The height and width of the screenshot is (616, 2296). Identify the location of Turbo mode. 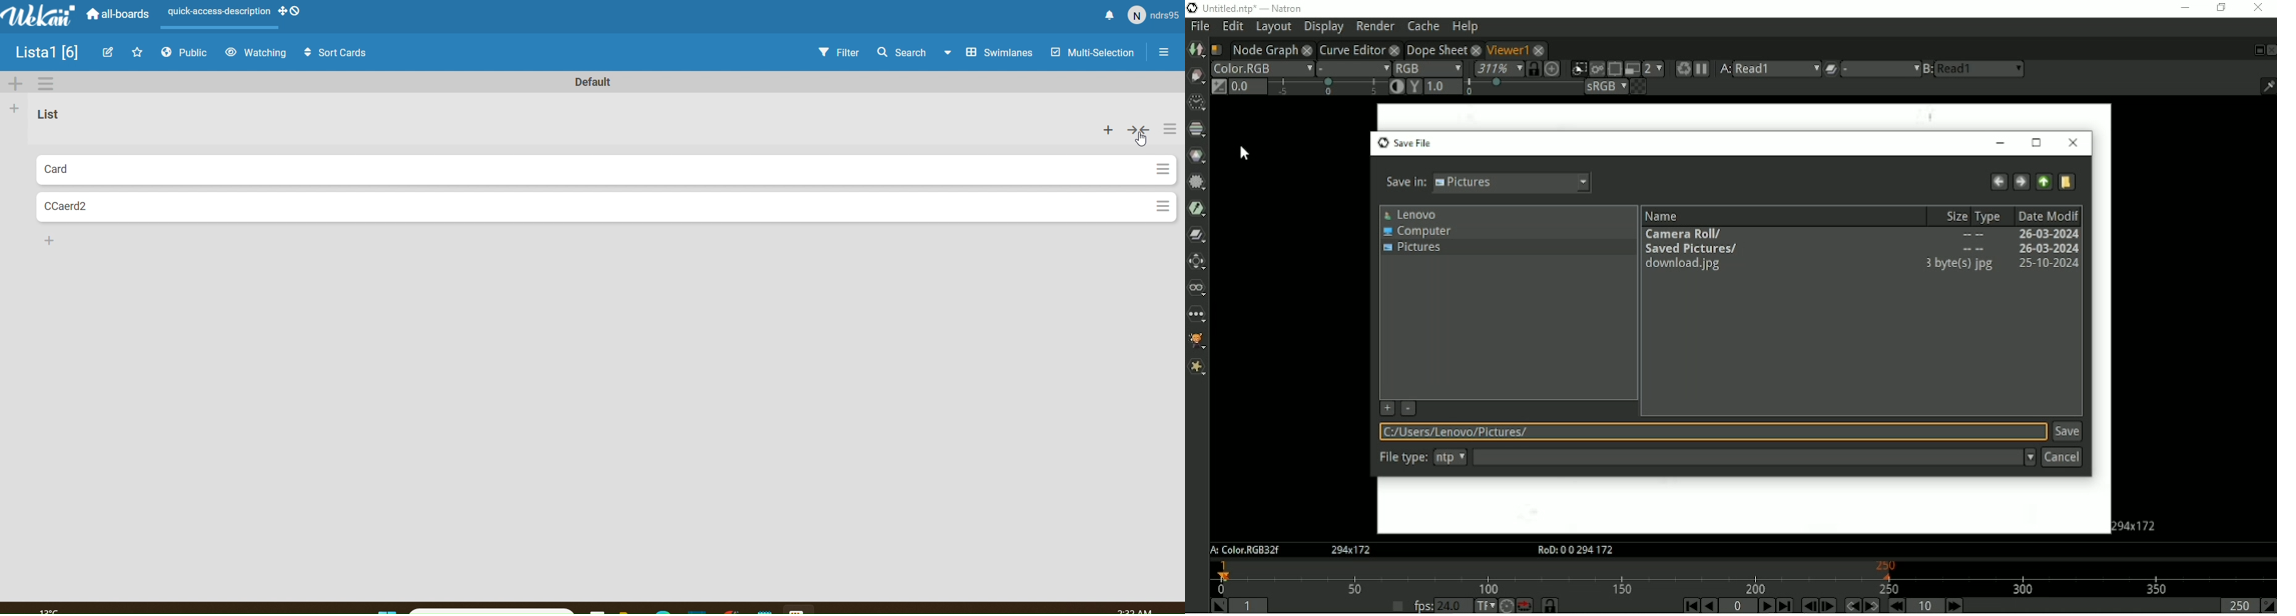
(1507, 605).